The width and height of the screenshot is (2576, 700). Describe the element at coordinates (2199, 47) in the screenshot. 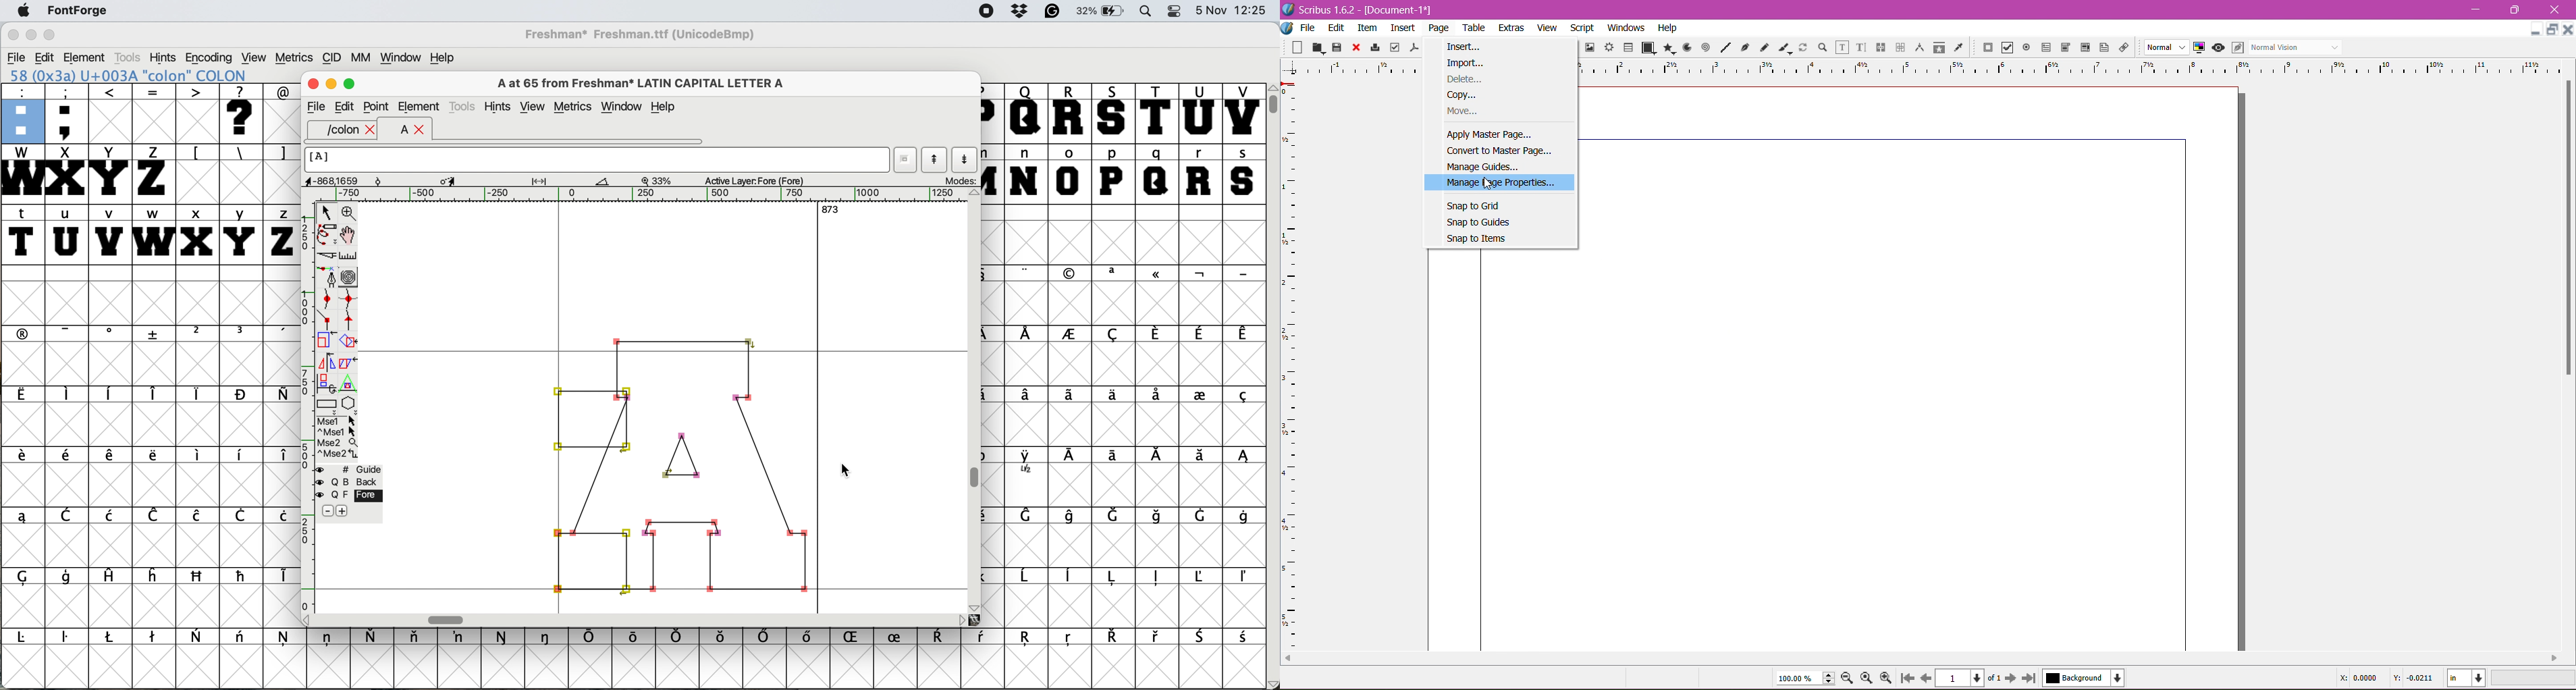

I see `Toggle Color Management System` at that location.